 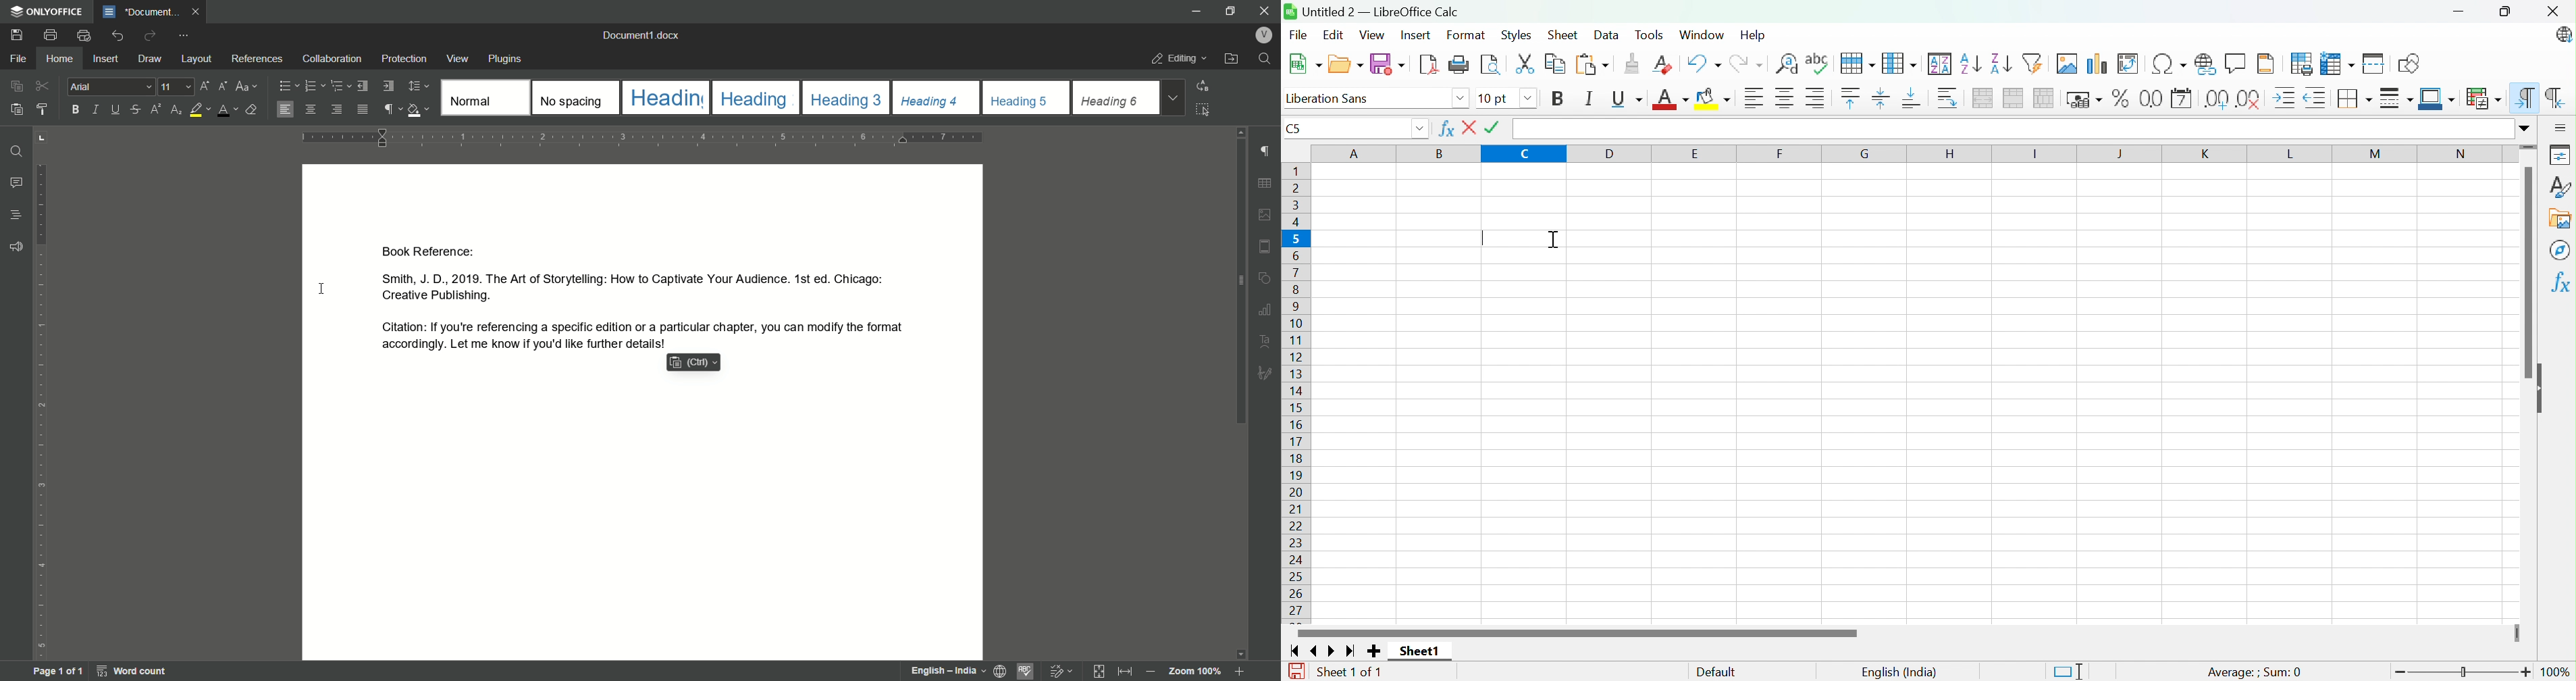 What do you see at coordinates (2558, 673) in the screenshot?
I see `100%` at bounding box center [2558, 673].